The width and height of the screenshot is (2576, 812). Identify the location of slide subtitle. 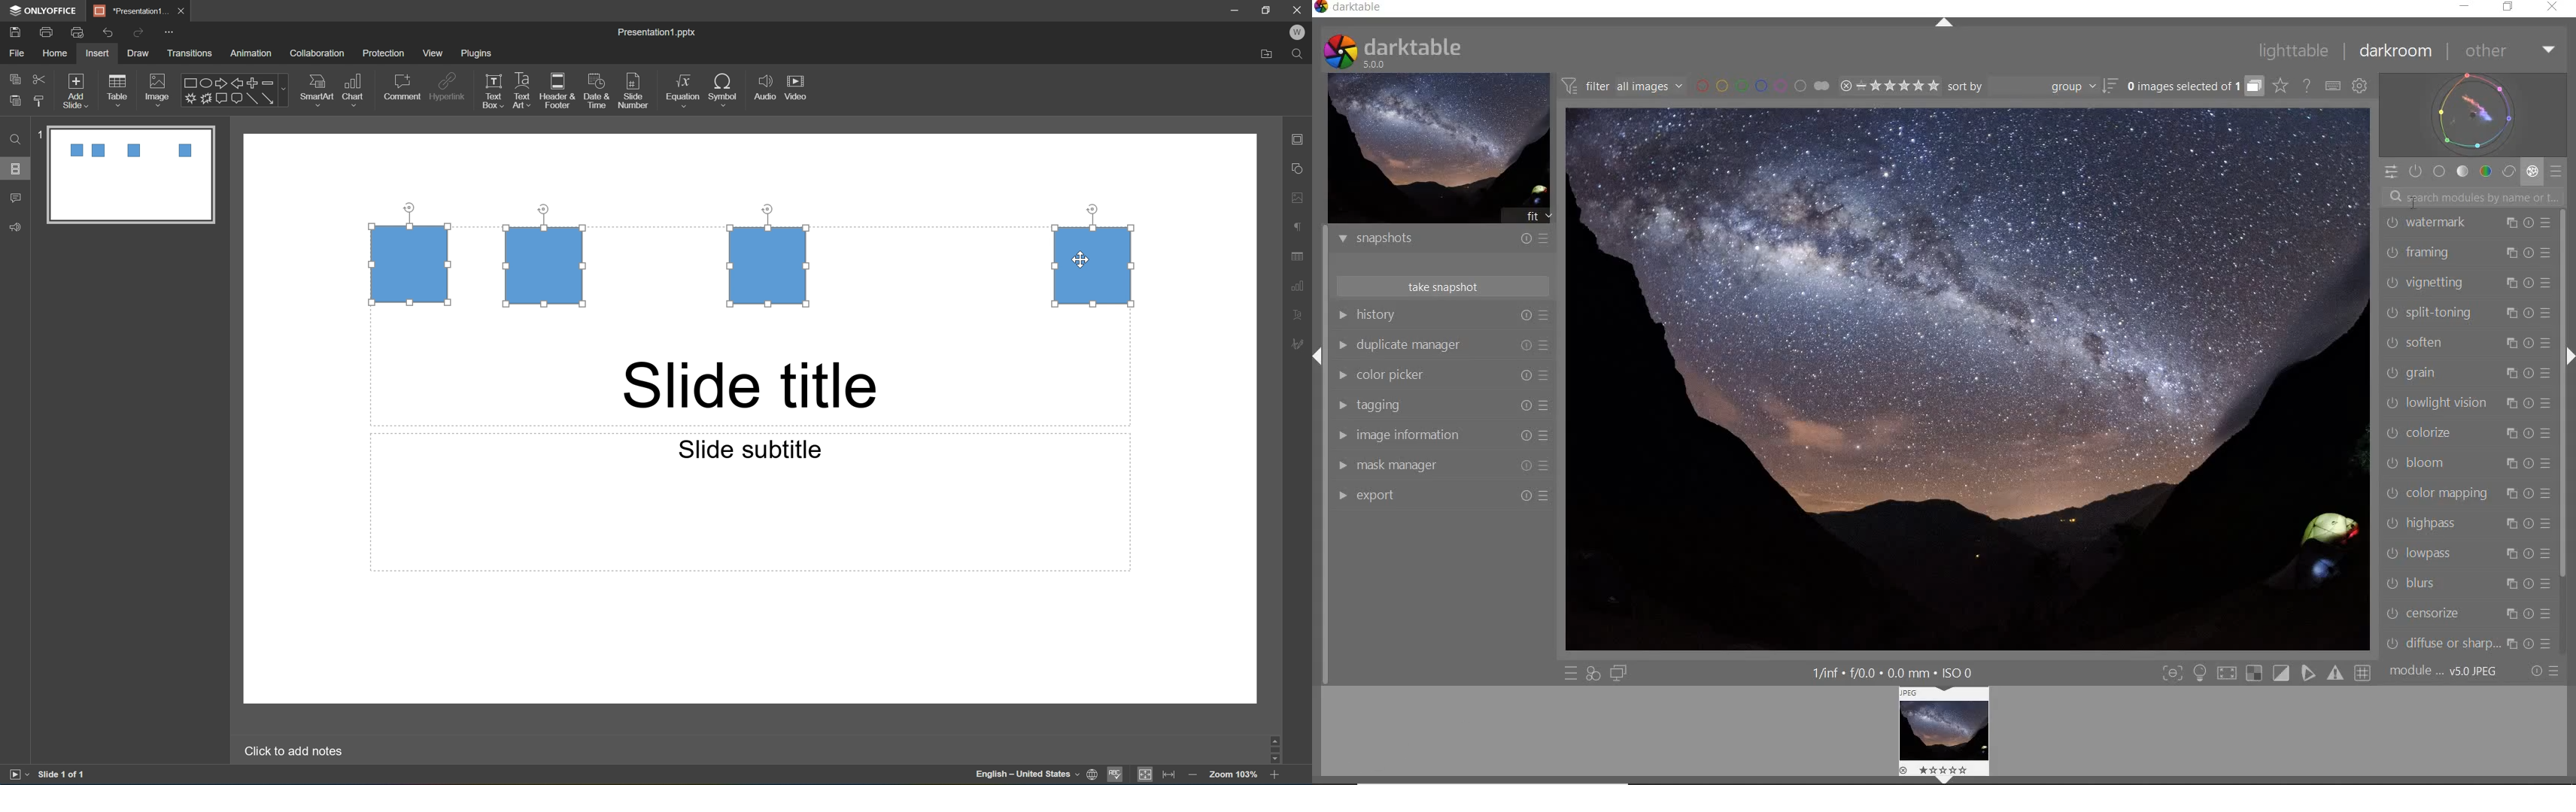
(749, 448).